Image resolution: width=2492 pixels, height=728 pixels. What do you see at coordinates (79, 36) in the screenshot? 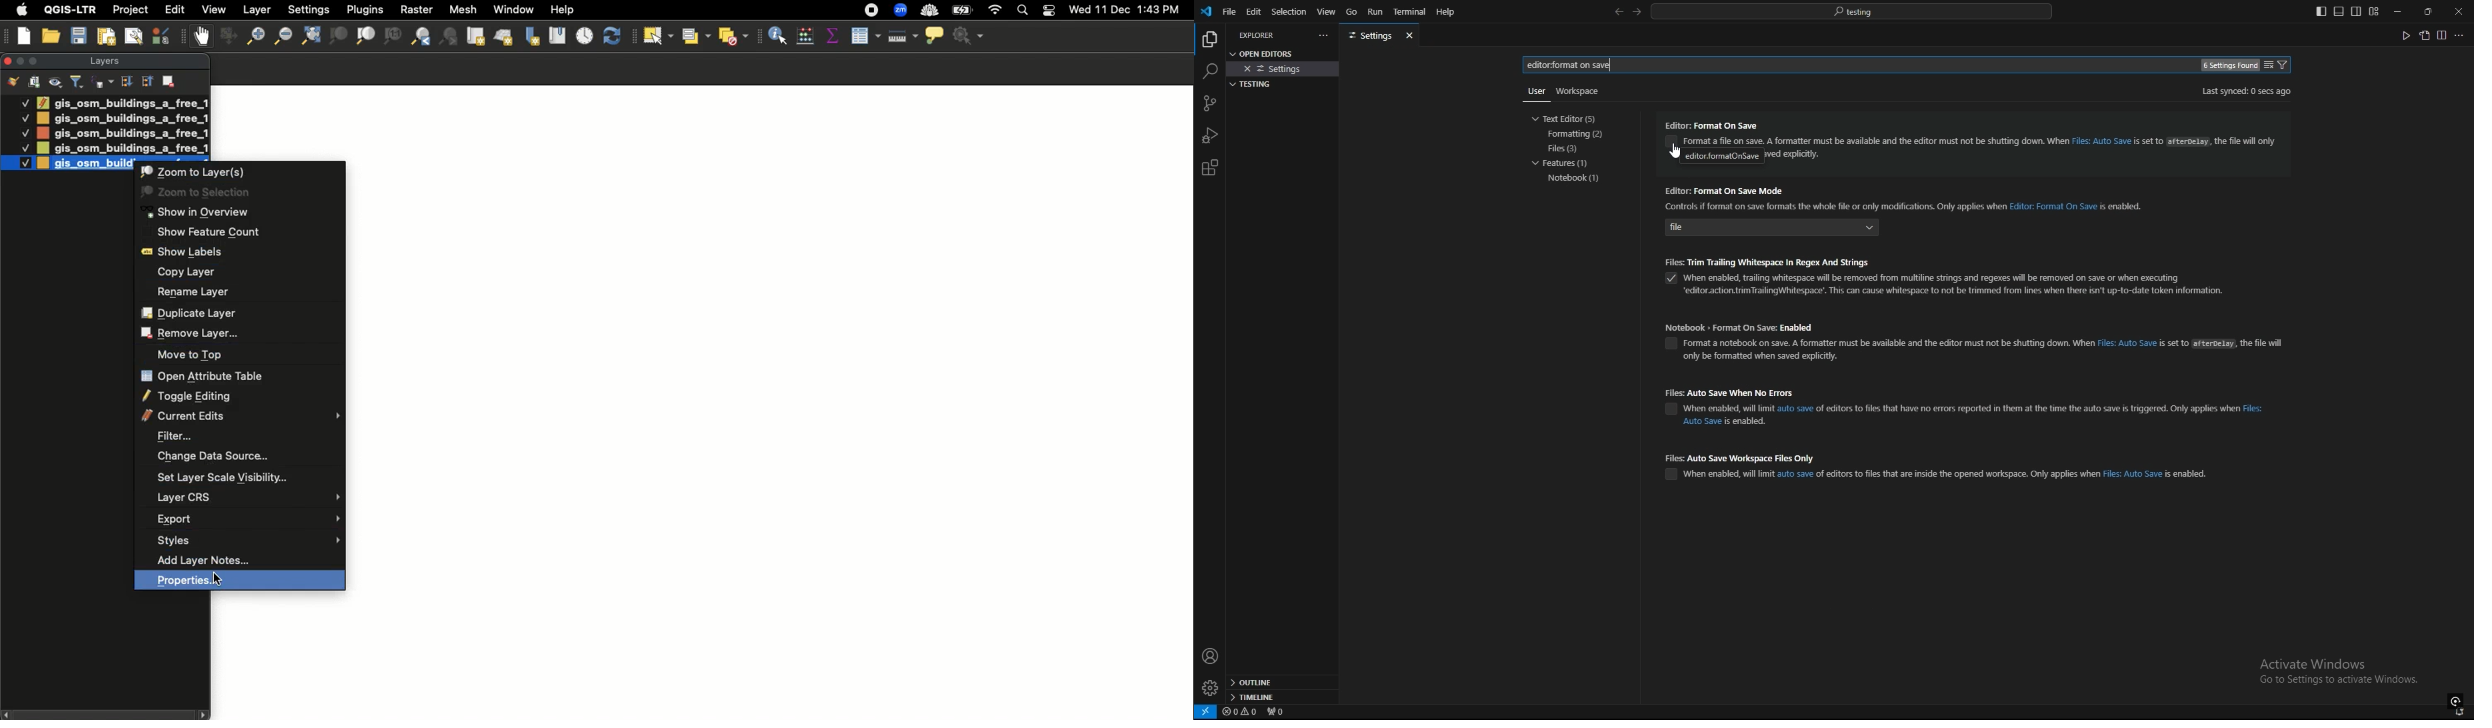
I see `Save` at bounding box center [79, 36].